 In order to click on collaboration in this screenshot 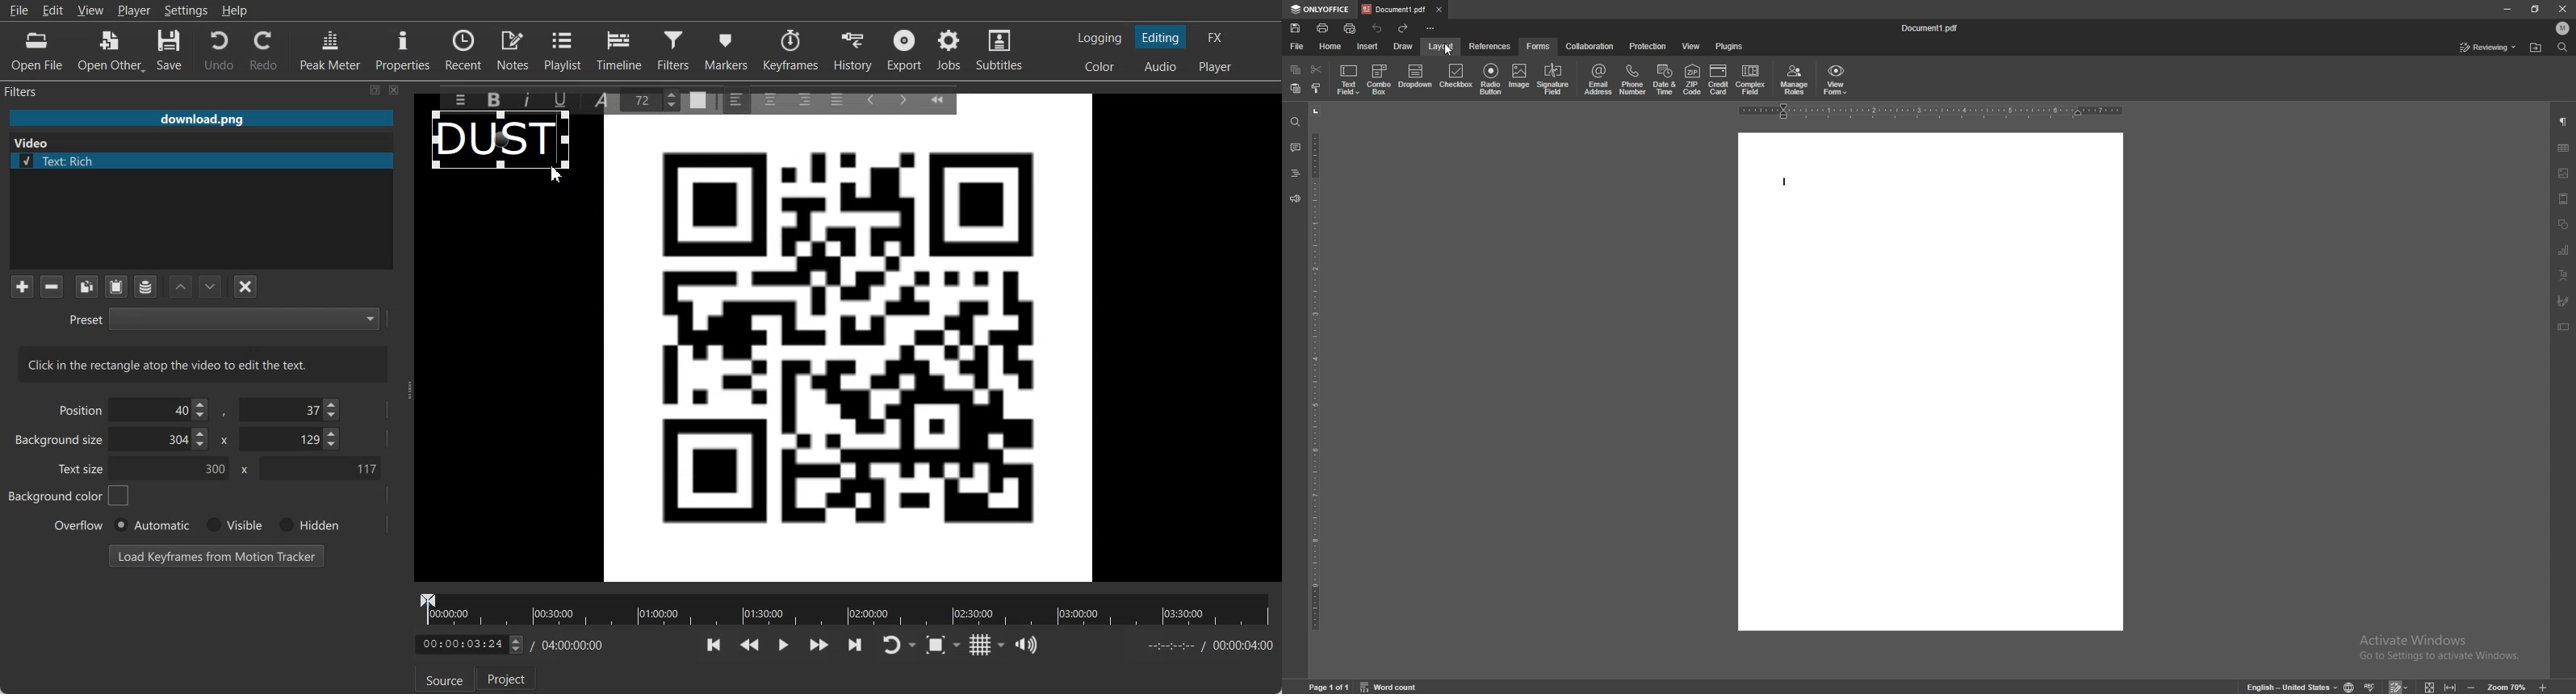, I will do `click(1591, 46)`.